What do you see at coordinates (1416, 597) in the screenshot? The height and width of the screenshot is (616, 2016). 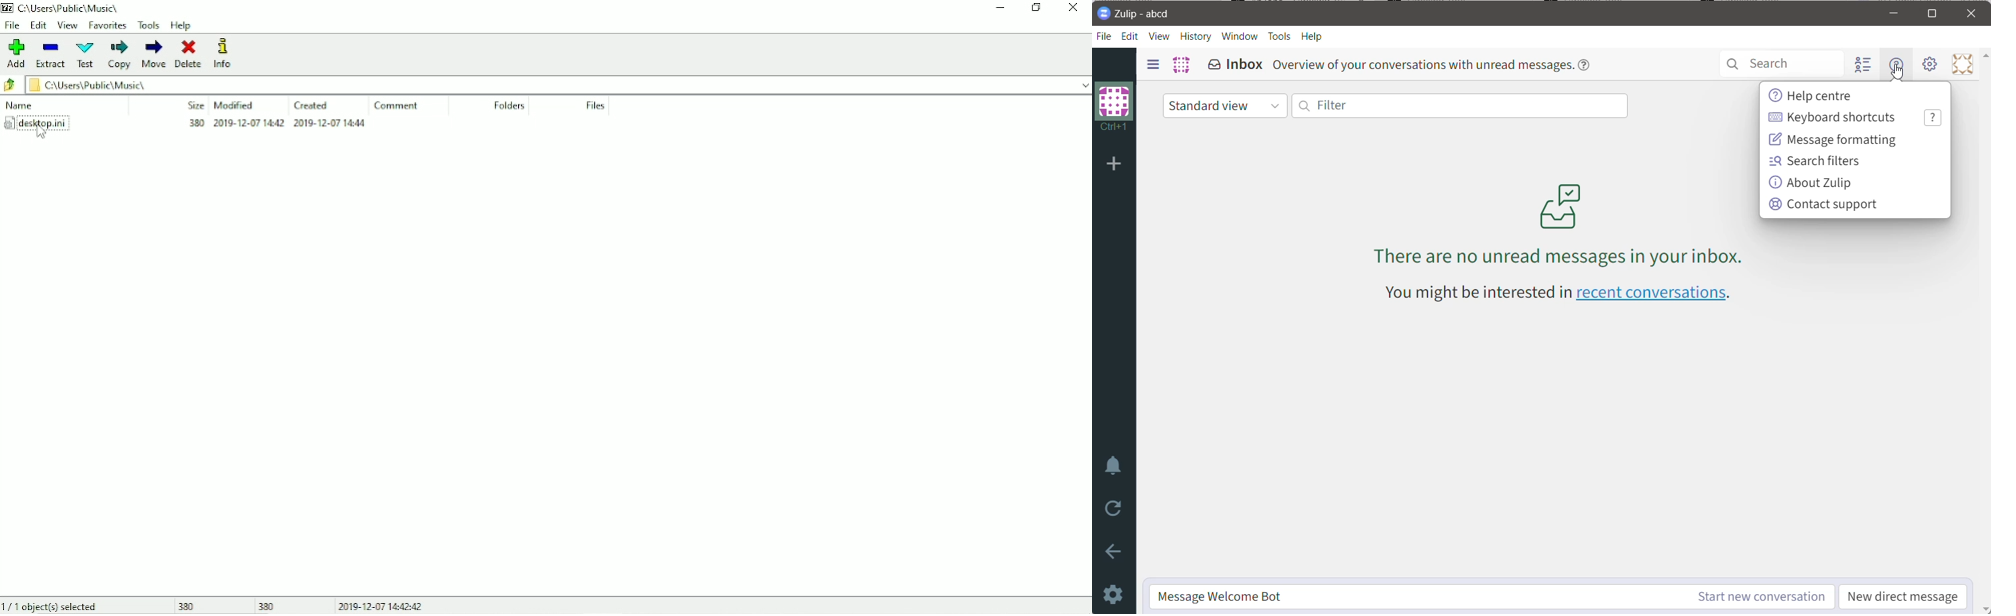 I see `Message Welcome Bot` at bounding box center [1416, 597].